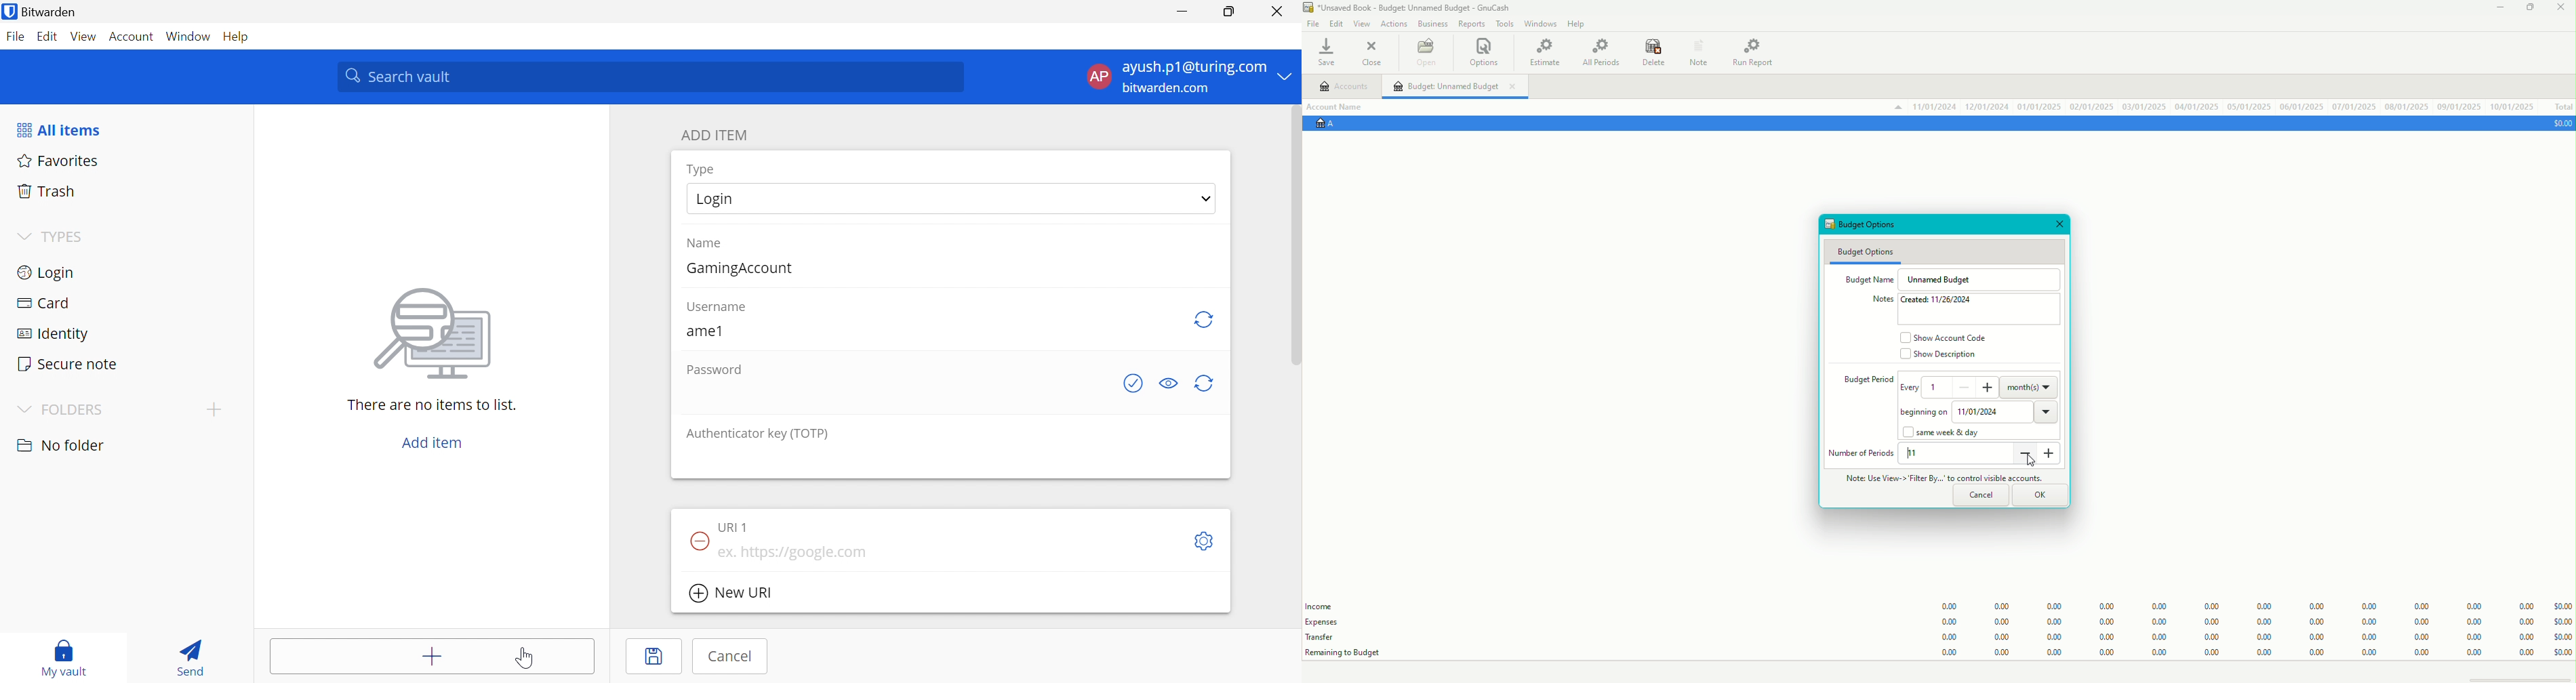 This screenshot has height=700, width=2576. What do you see at coordinates (1345, 88) in the screenshot?
I see `Accounts` at bounding box center [1345, 88].